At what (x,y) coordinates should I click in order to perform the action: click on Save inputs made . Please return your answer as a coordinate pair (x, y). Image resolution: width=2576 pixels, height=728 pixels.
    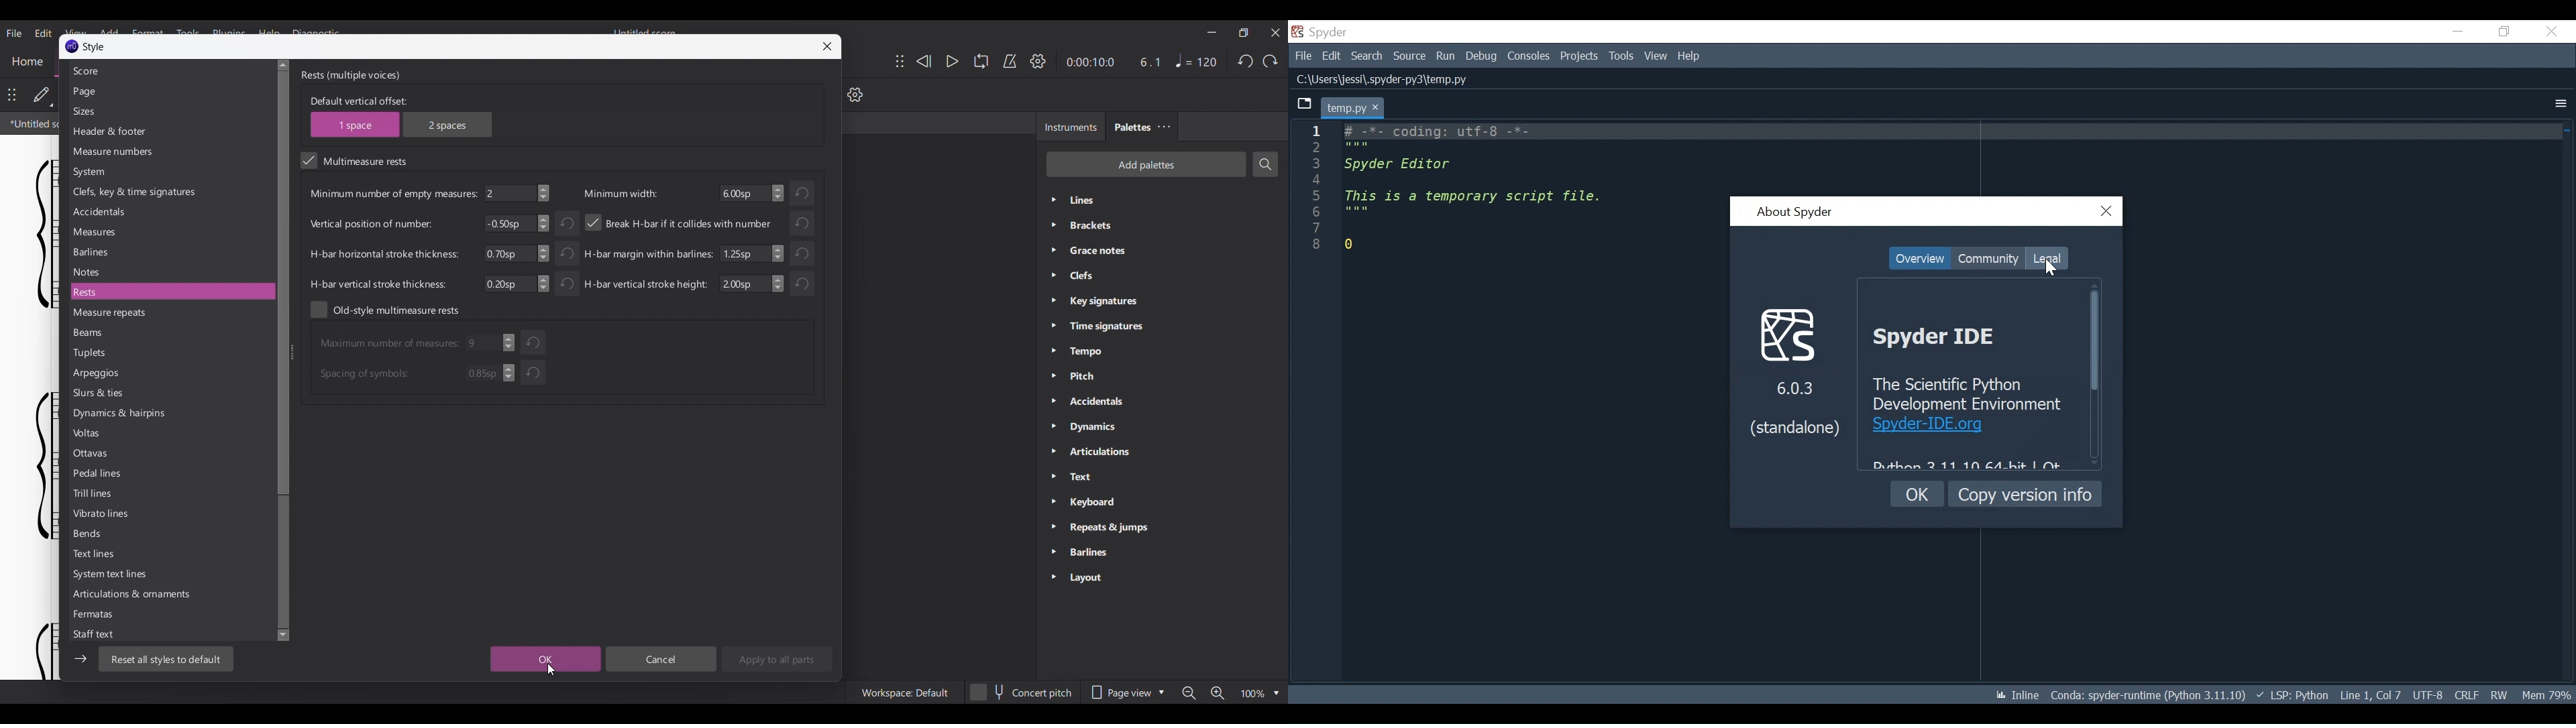
    Looking at the image, I should click on (545, 660).